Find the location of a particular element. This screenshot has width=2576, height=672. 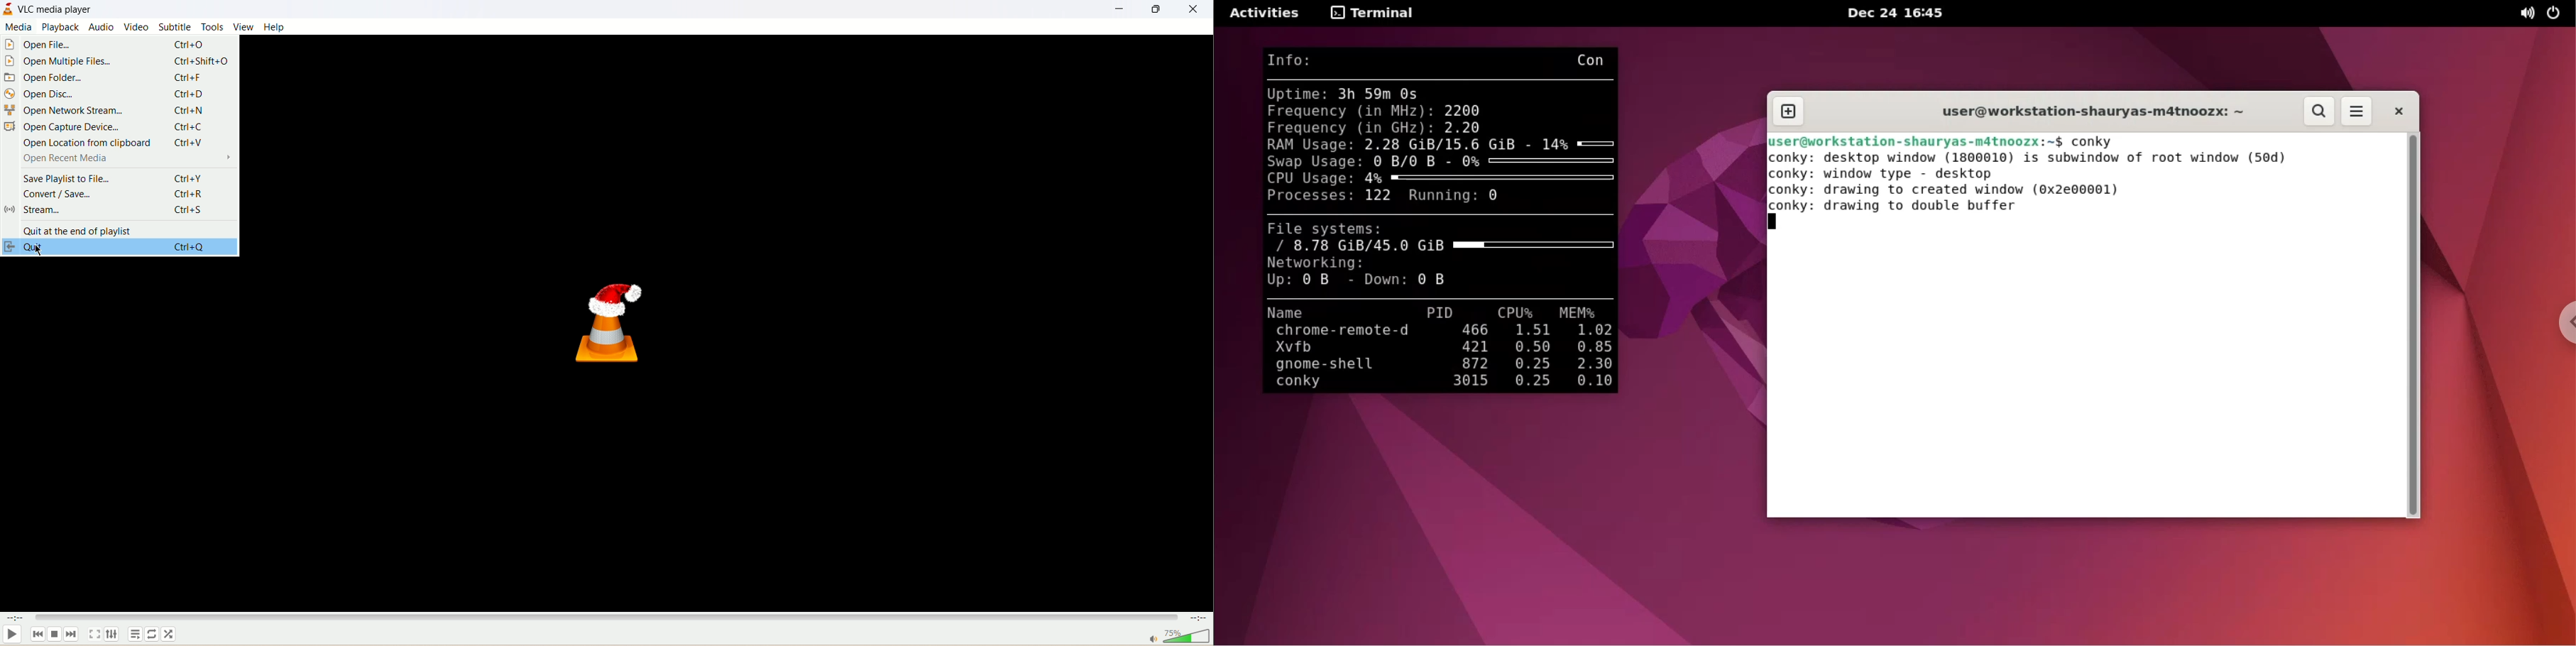

view is located at coordinates (243, 27).